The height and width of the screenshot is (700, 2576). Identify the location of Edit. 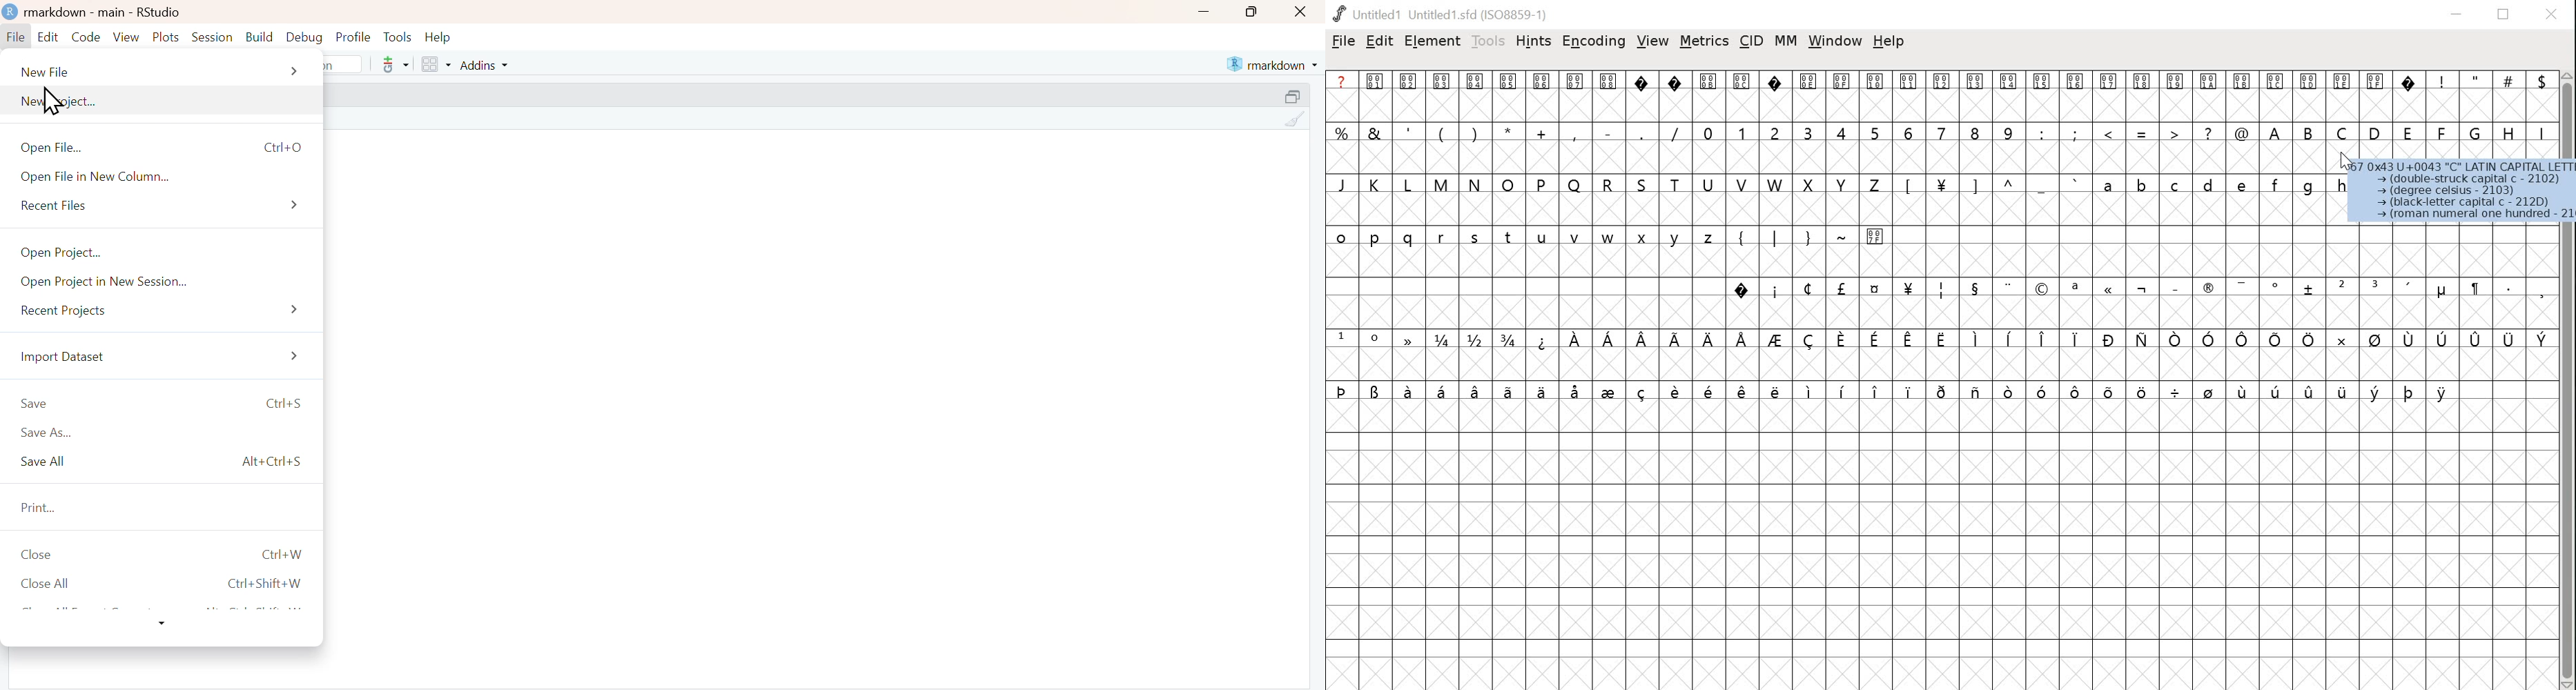
(47, 38).